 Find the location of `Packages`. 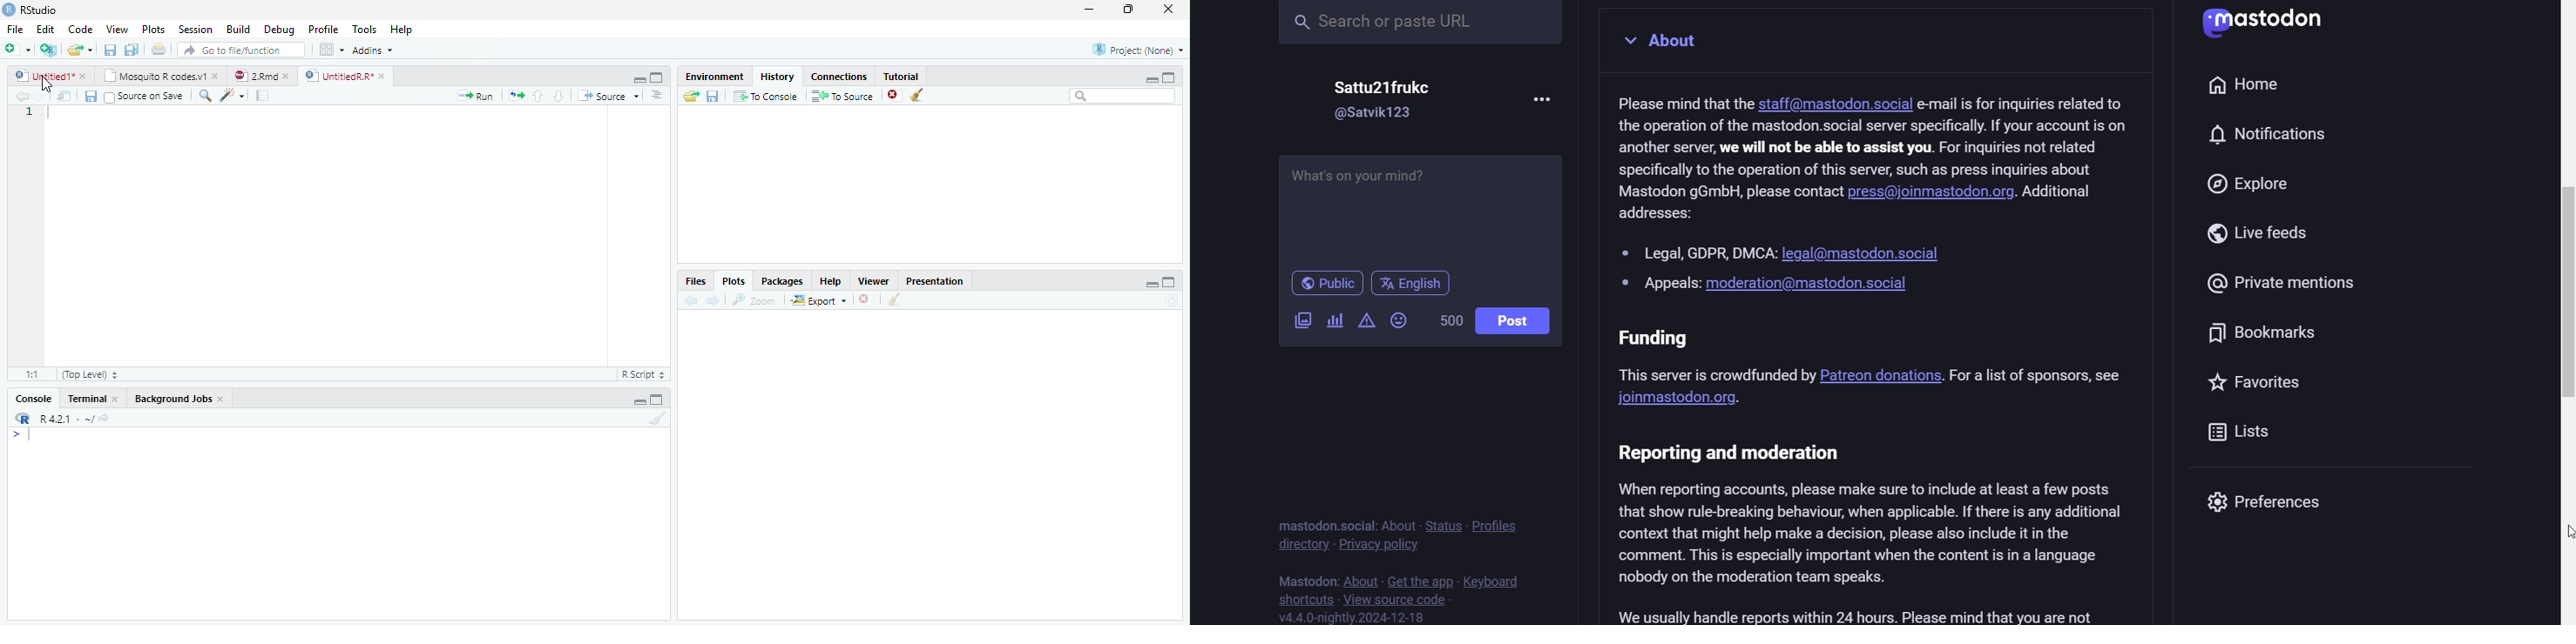

Packages is located at coordinates (783, 282).